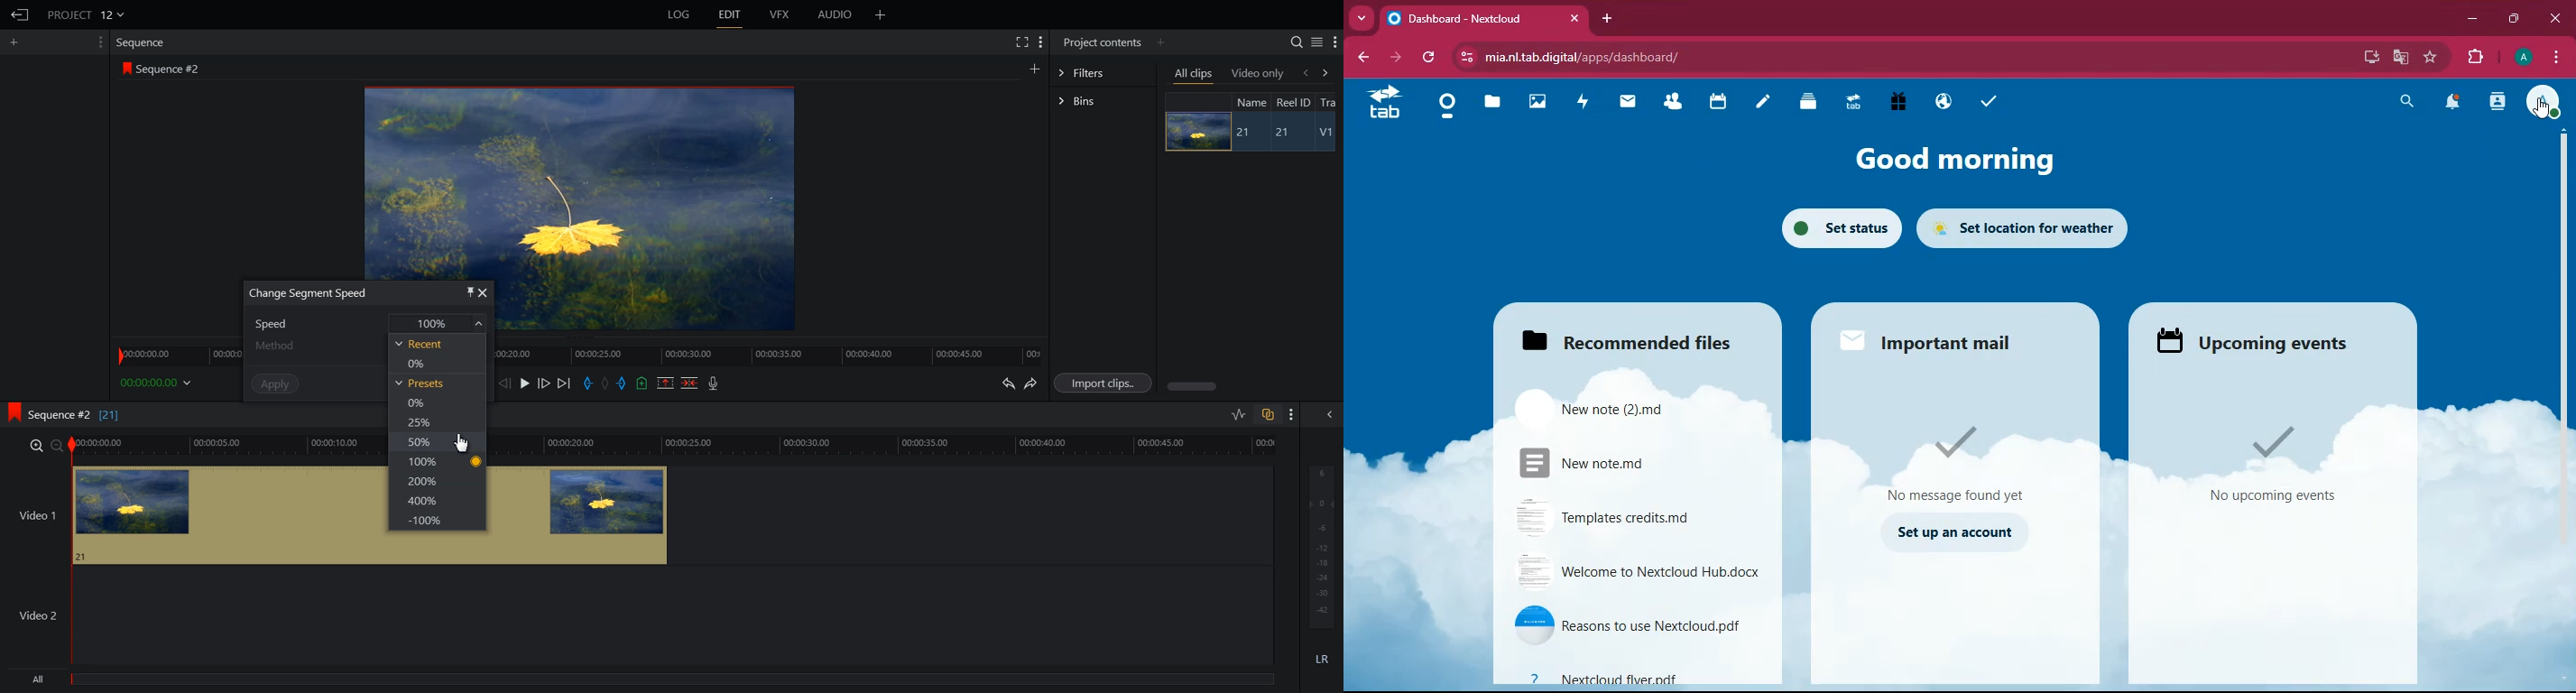 The height and width of the screenshot is (700, 2576). Describe the element at coordinates (606, 384) in the screenshot. I see `Clear all marks` at that location.